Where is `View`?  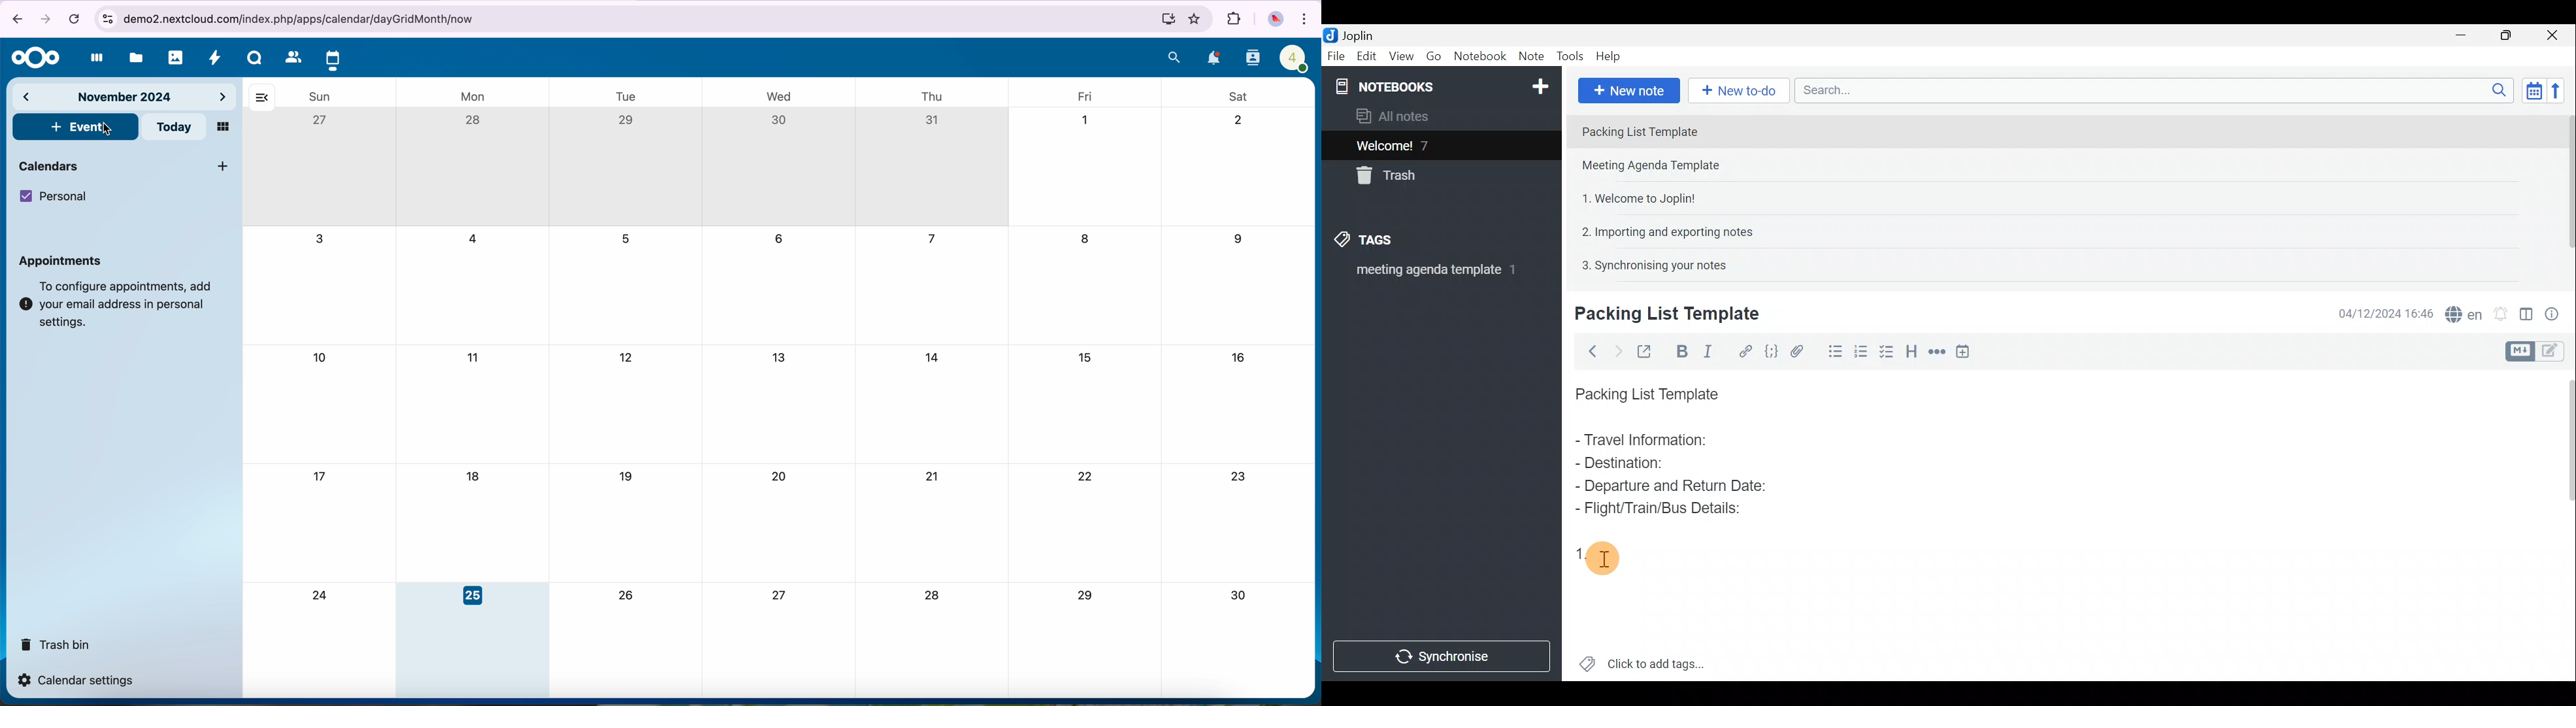
View is located at coordinates (1402, 56).